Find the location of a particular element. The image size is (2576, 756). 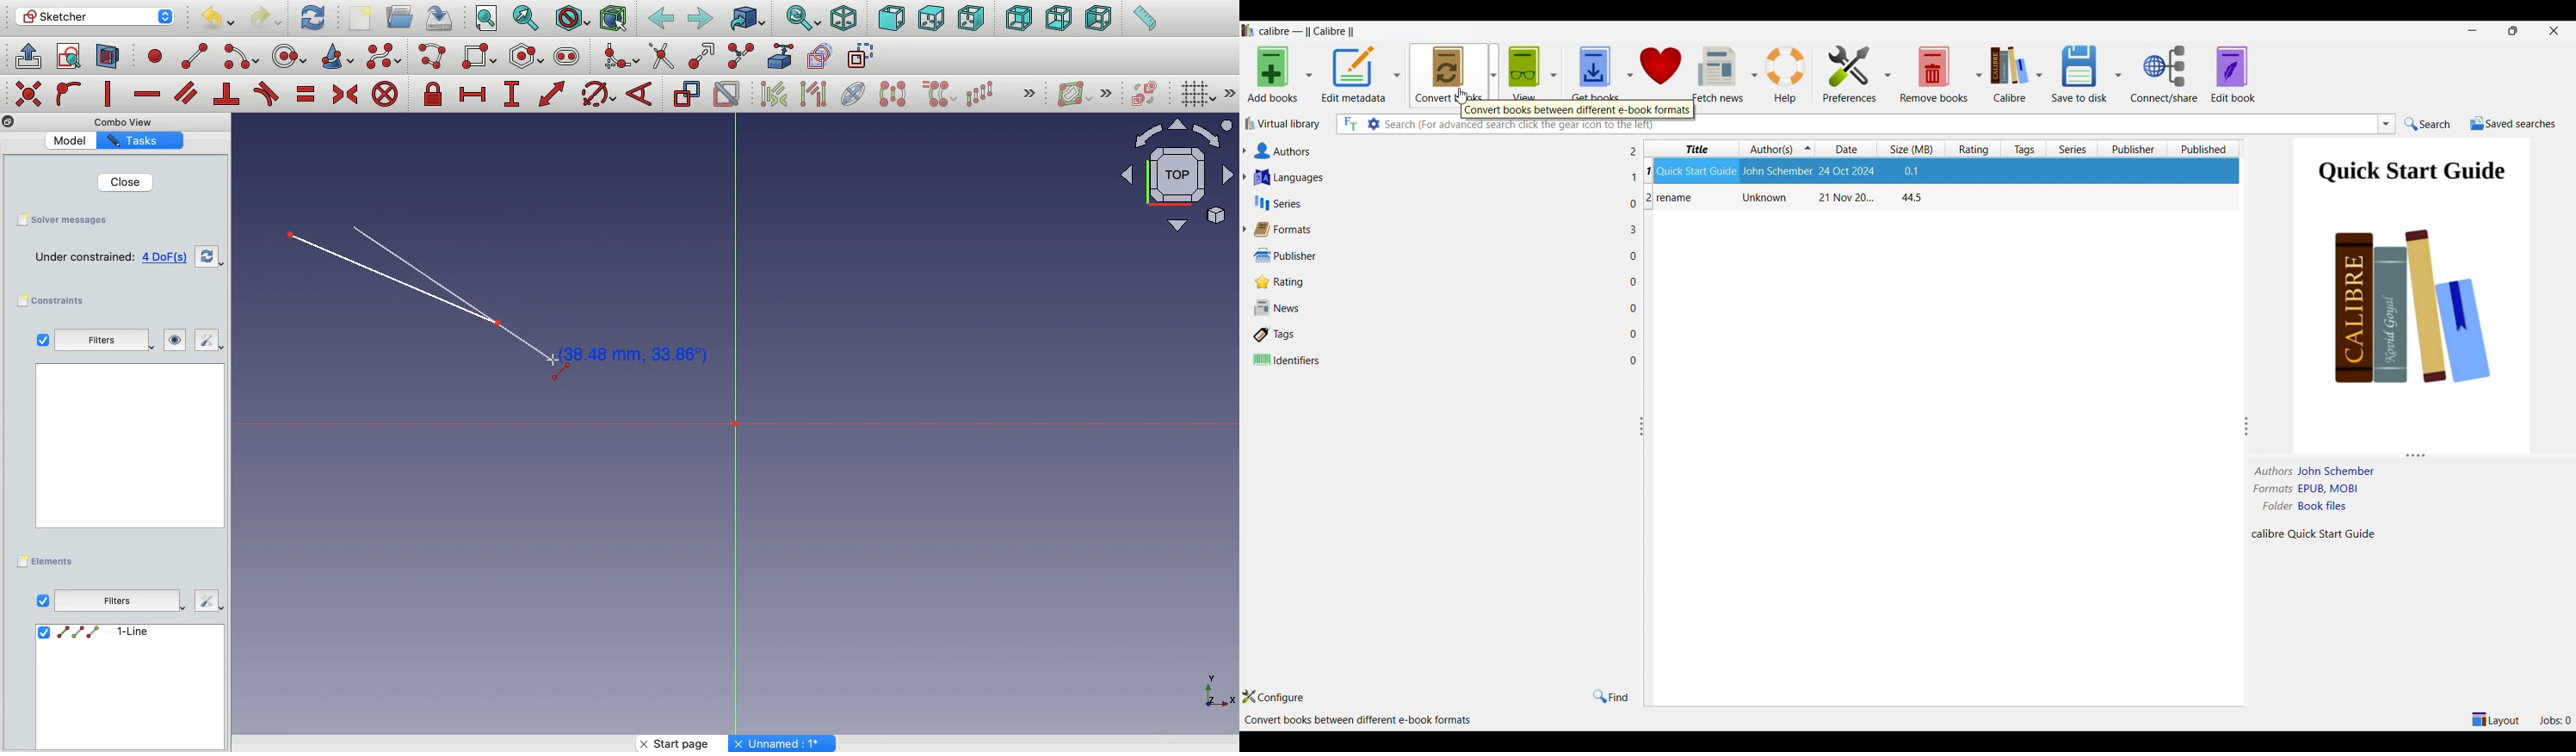

Convert book options is located at coordinates (1494, 73).